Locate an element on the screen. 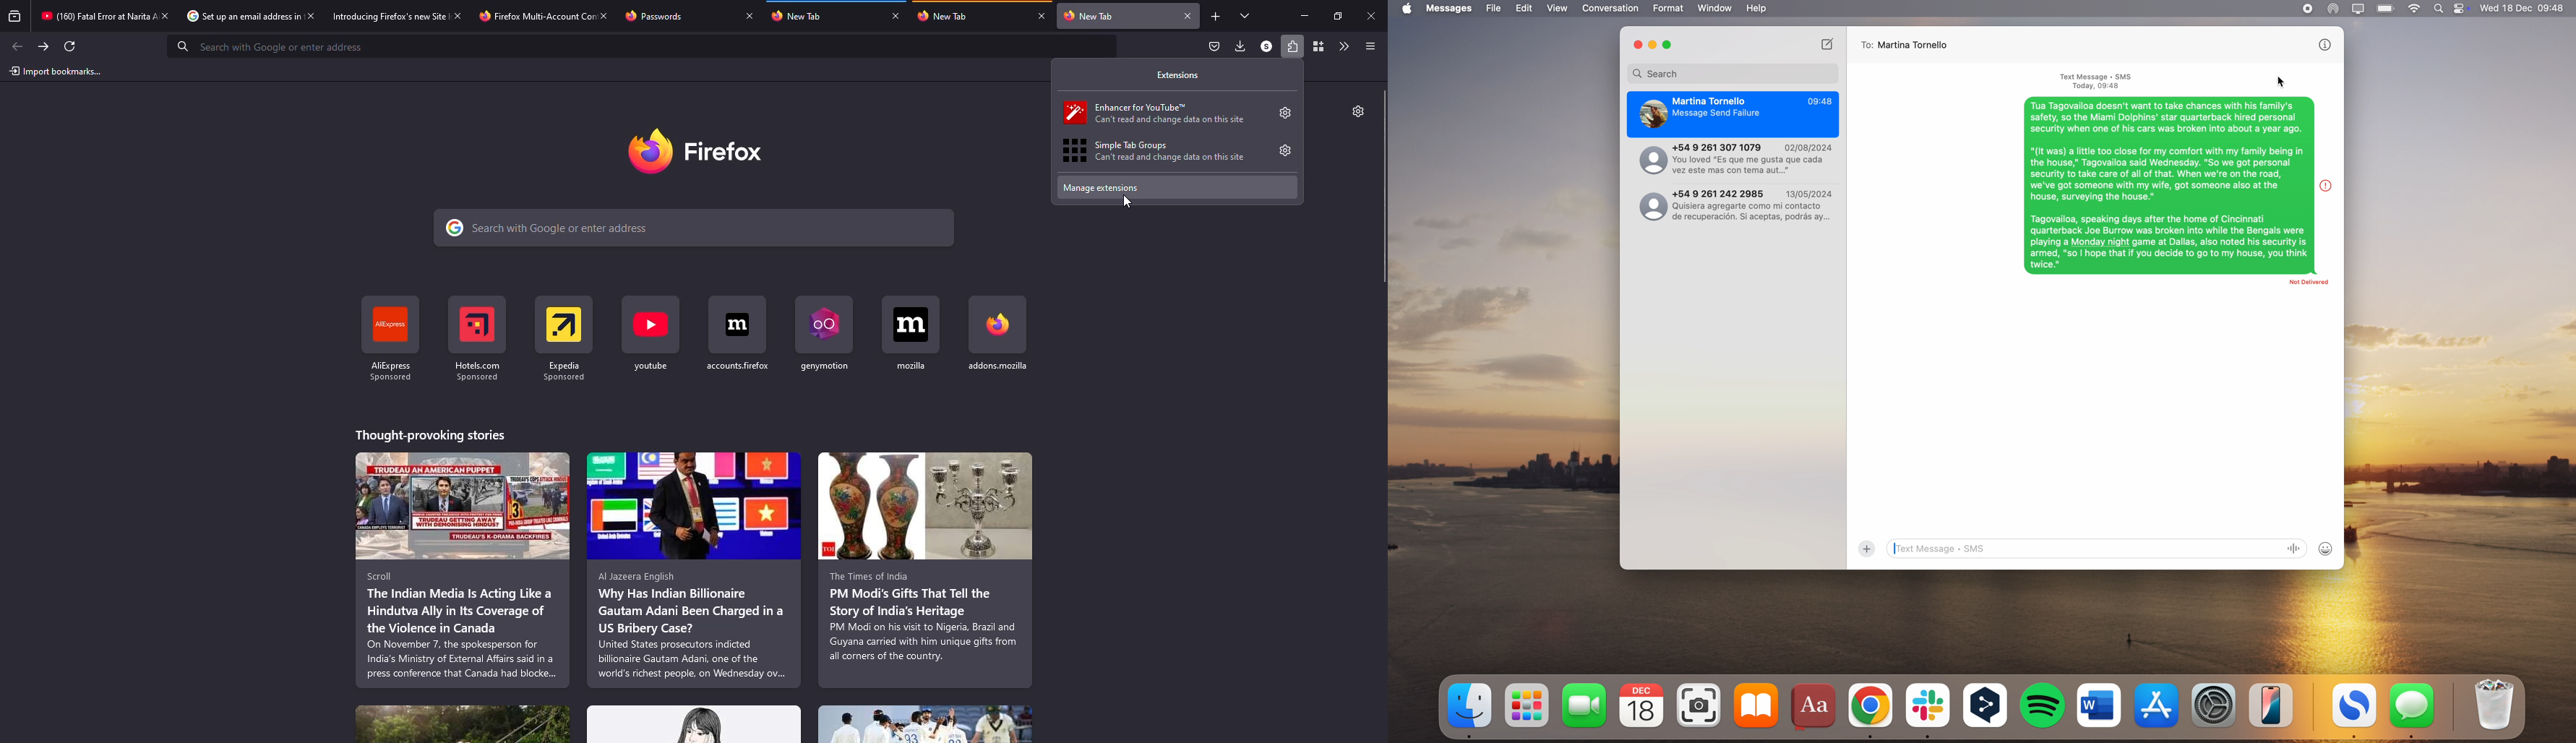 The height and width of the screenshot is (756, 2576). stories is located at coordinates (434, 435).